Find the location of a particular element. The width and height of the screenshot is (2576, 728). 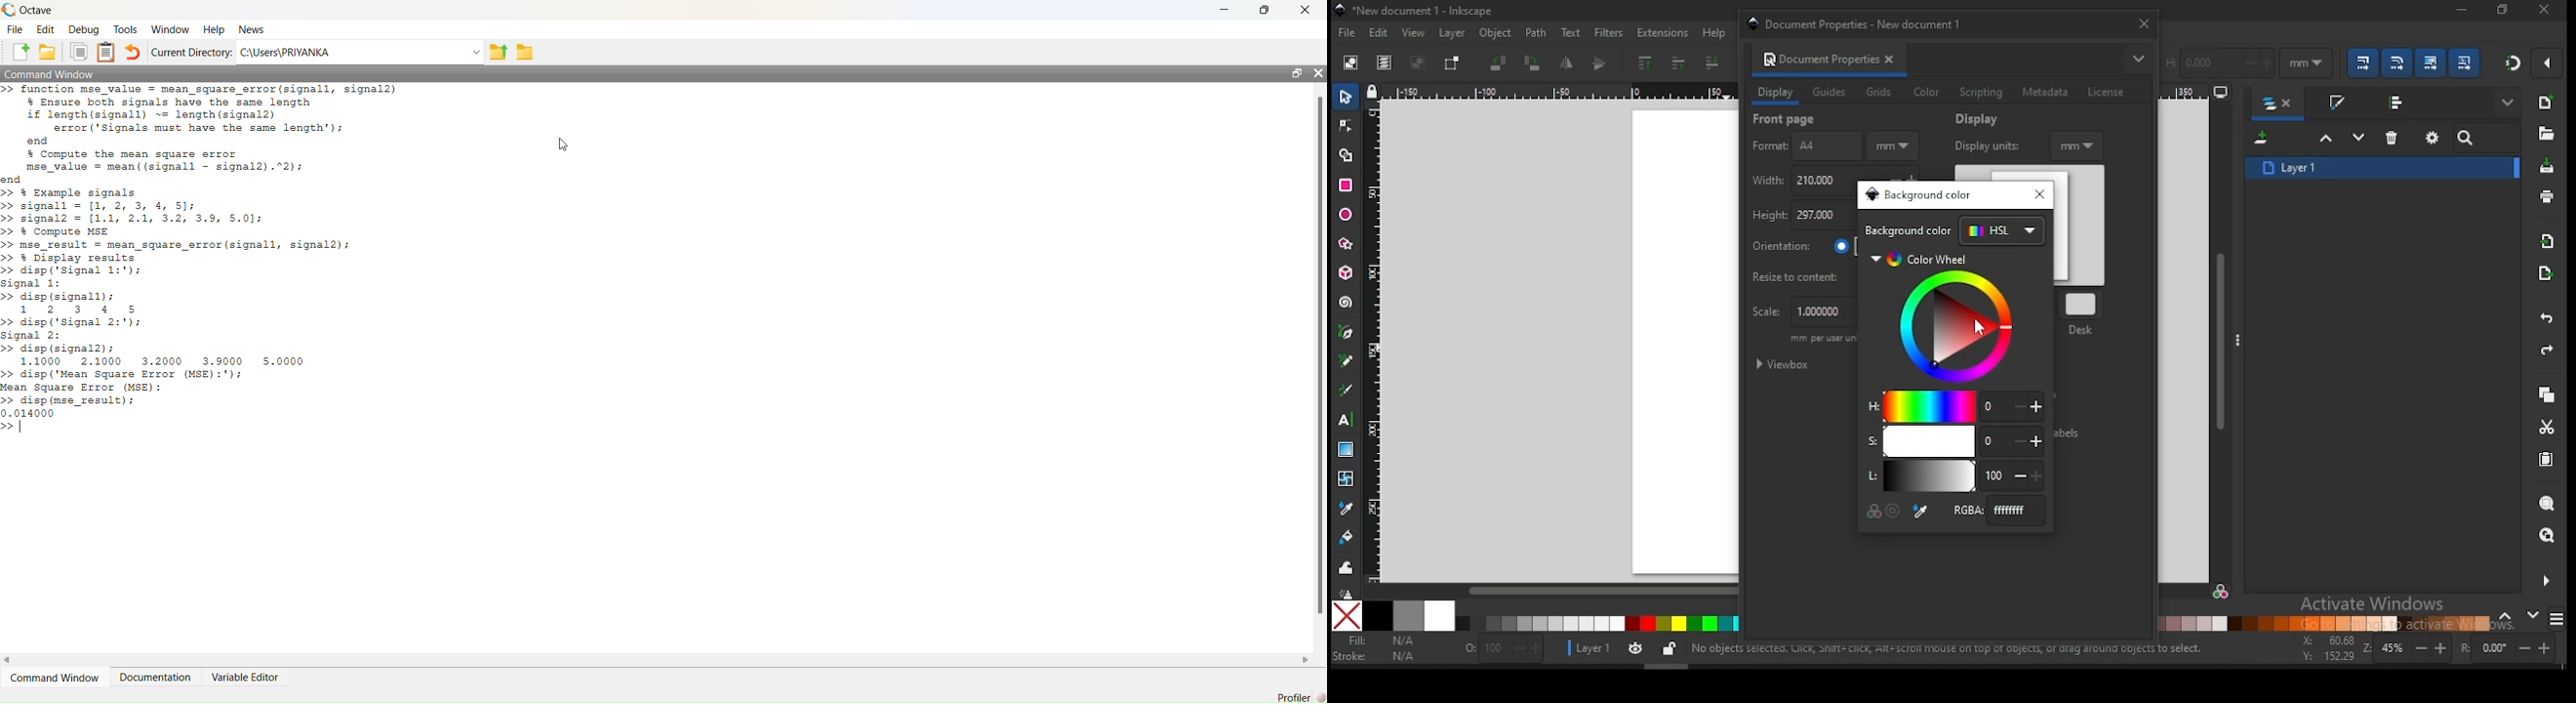

open export is located at coordinates (2545, 272).